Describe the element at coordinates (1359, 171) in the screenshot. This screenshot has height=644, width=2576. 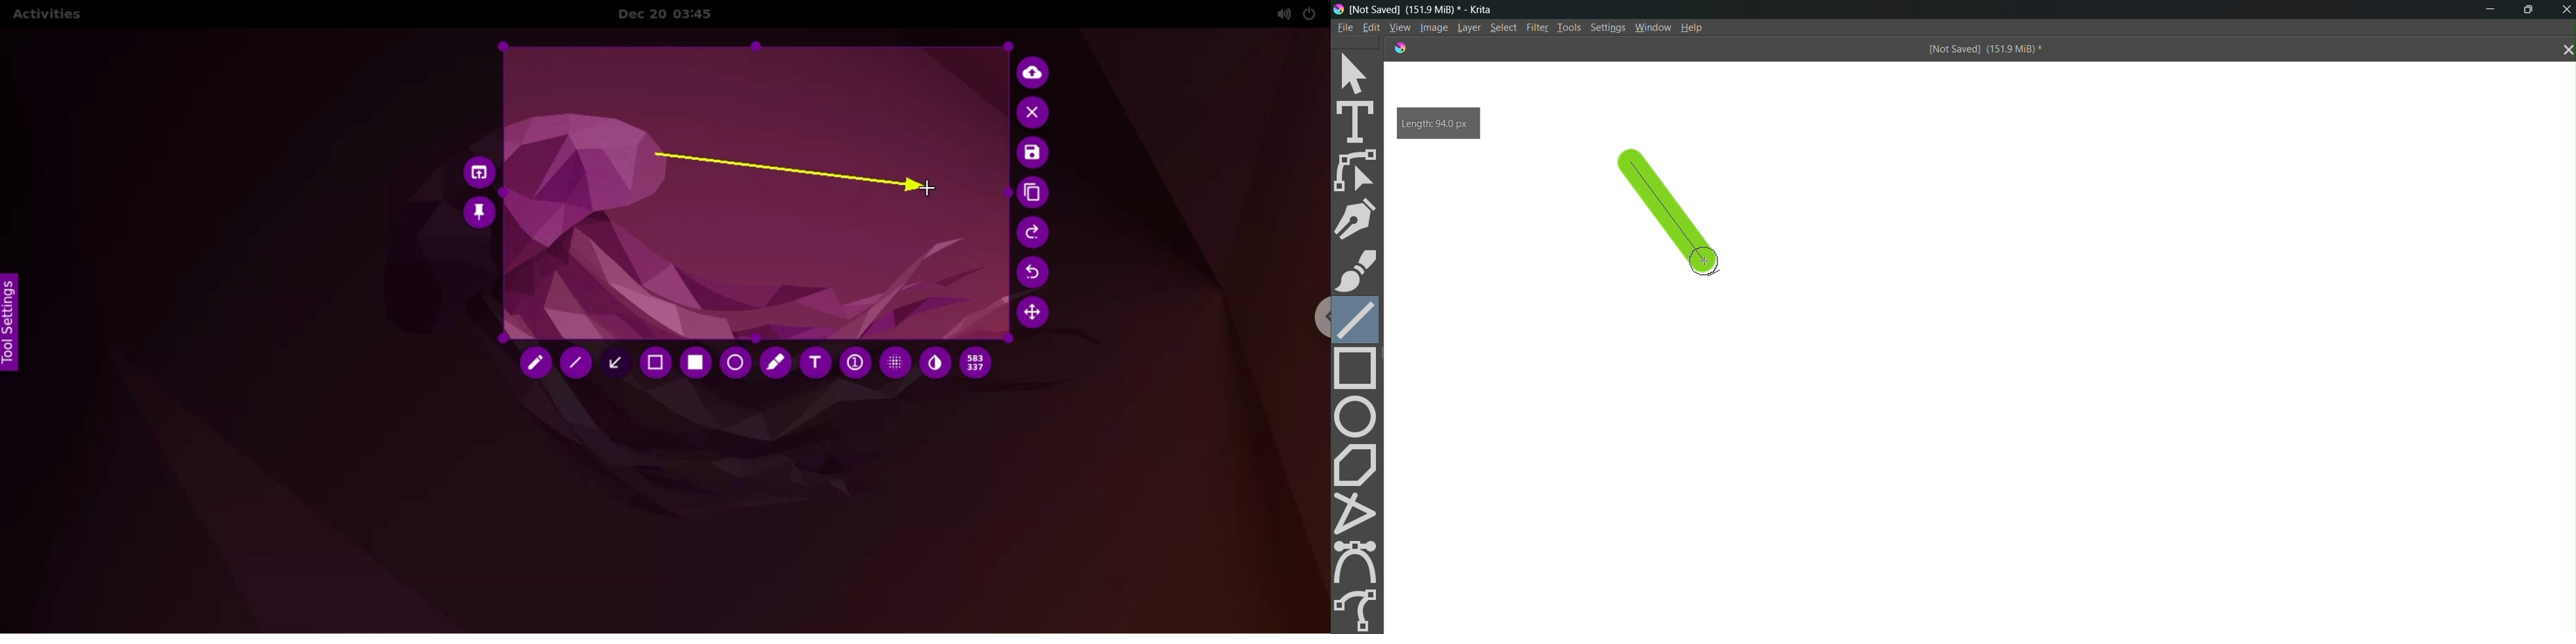
I see `edit shape` at that location.